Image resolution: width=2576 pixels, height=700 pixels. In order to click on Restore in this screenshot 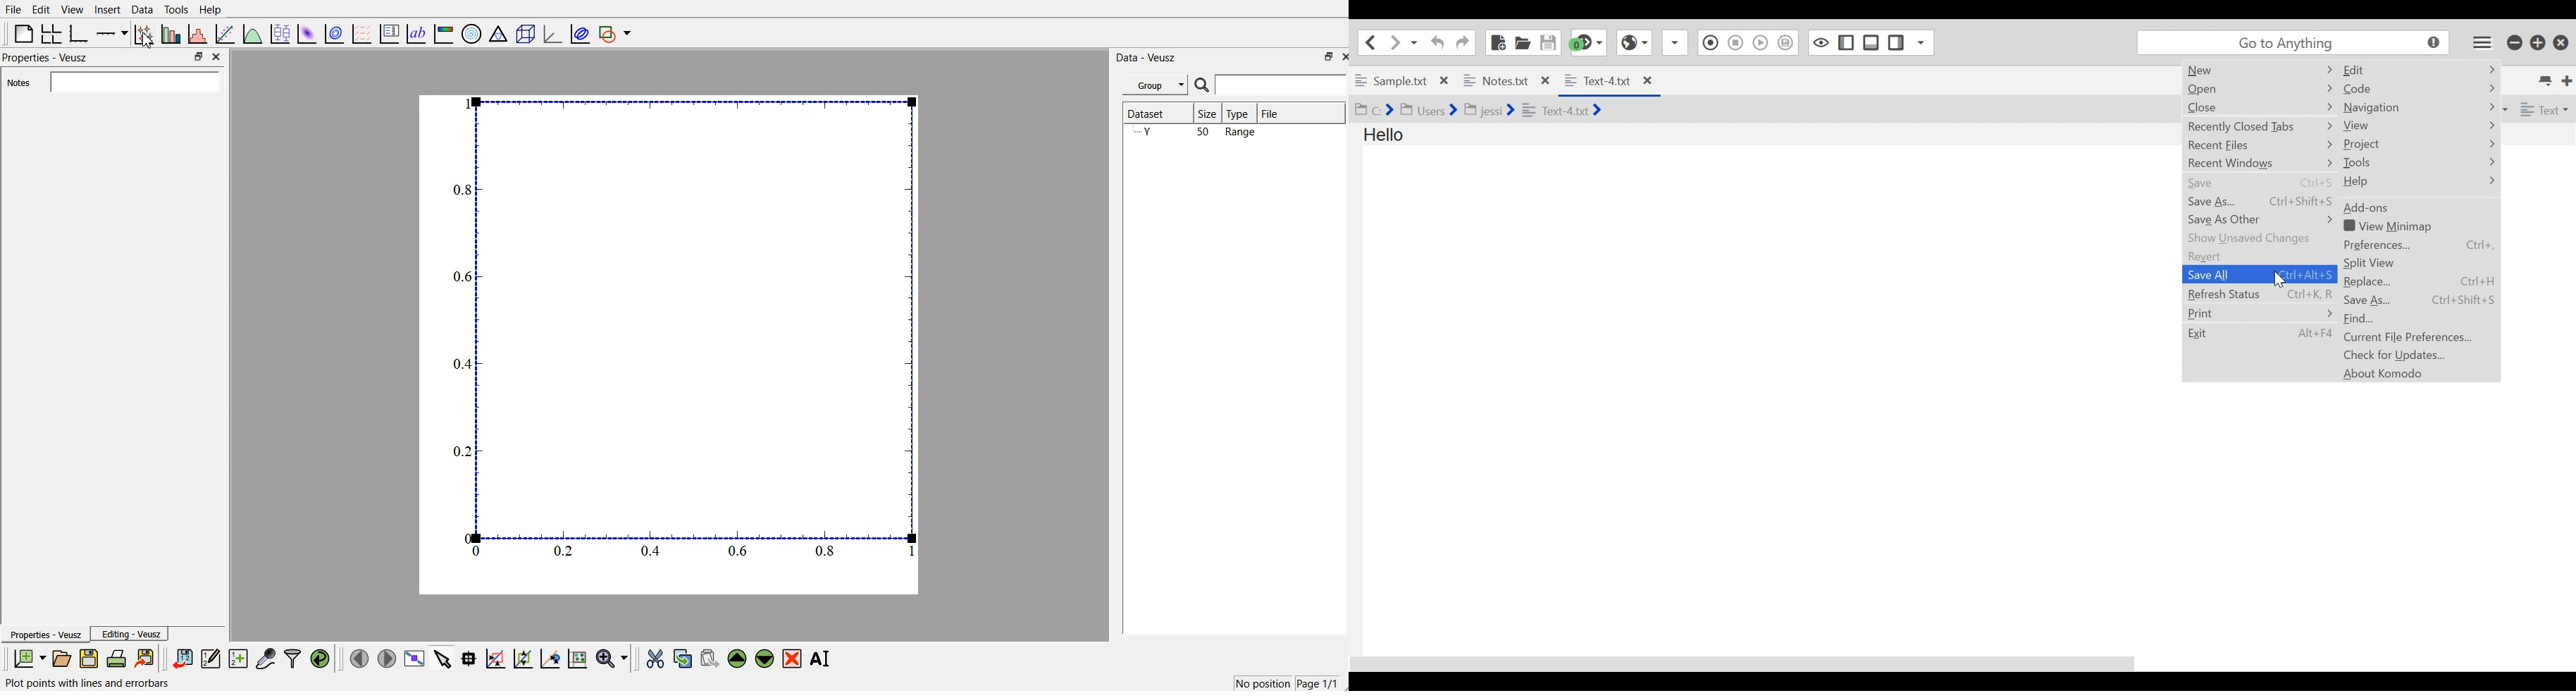, I will do `click(2538, 42)`.